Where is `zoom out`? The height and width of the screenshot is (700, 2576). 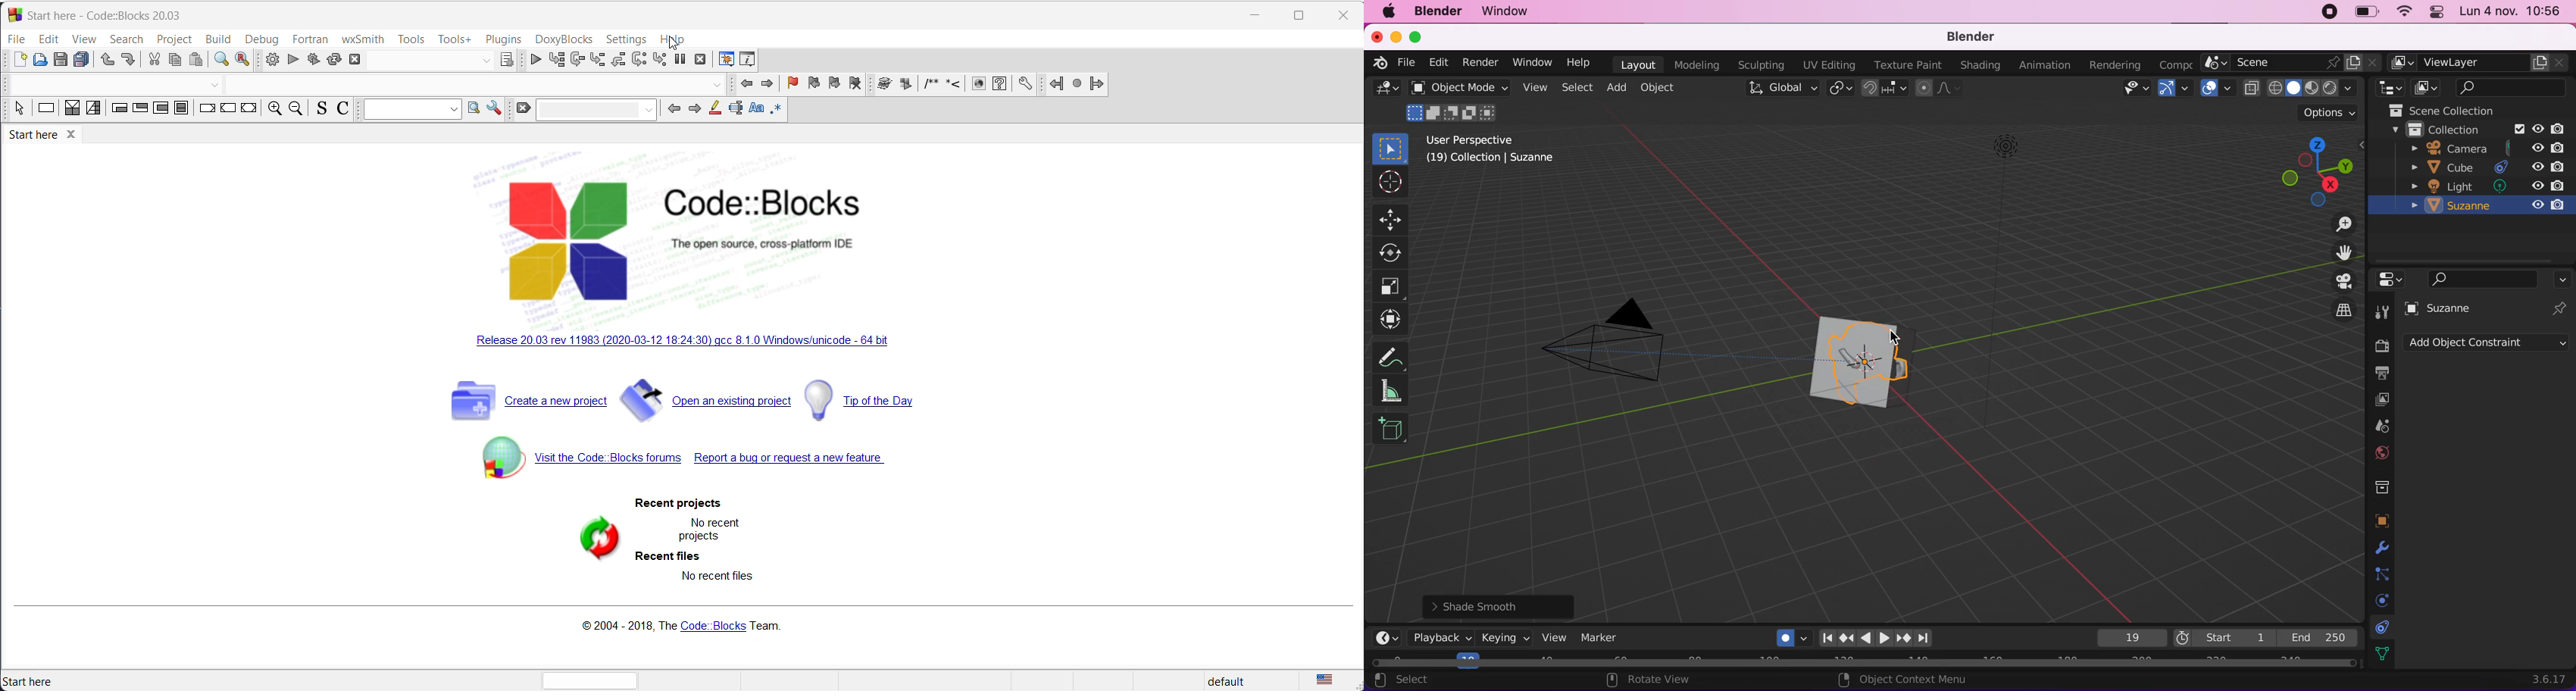
zoom out is located at coordinates (299, 108).